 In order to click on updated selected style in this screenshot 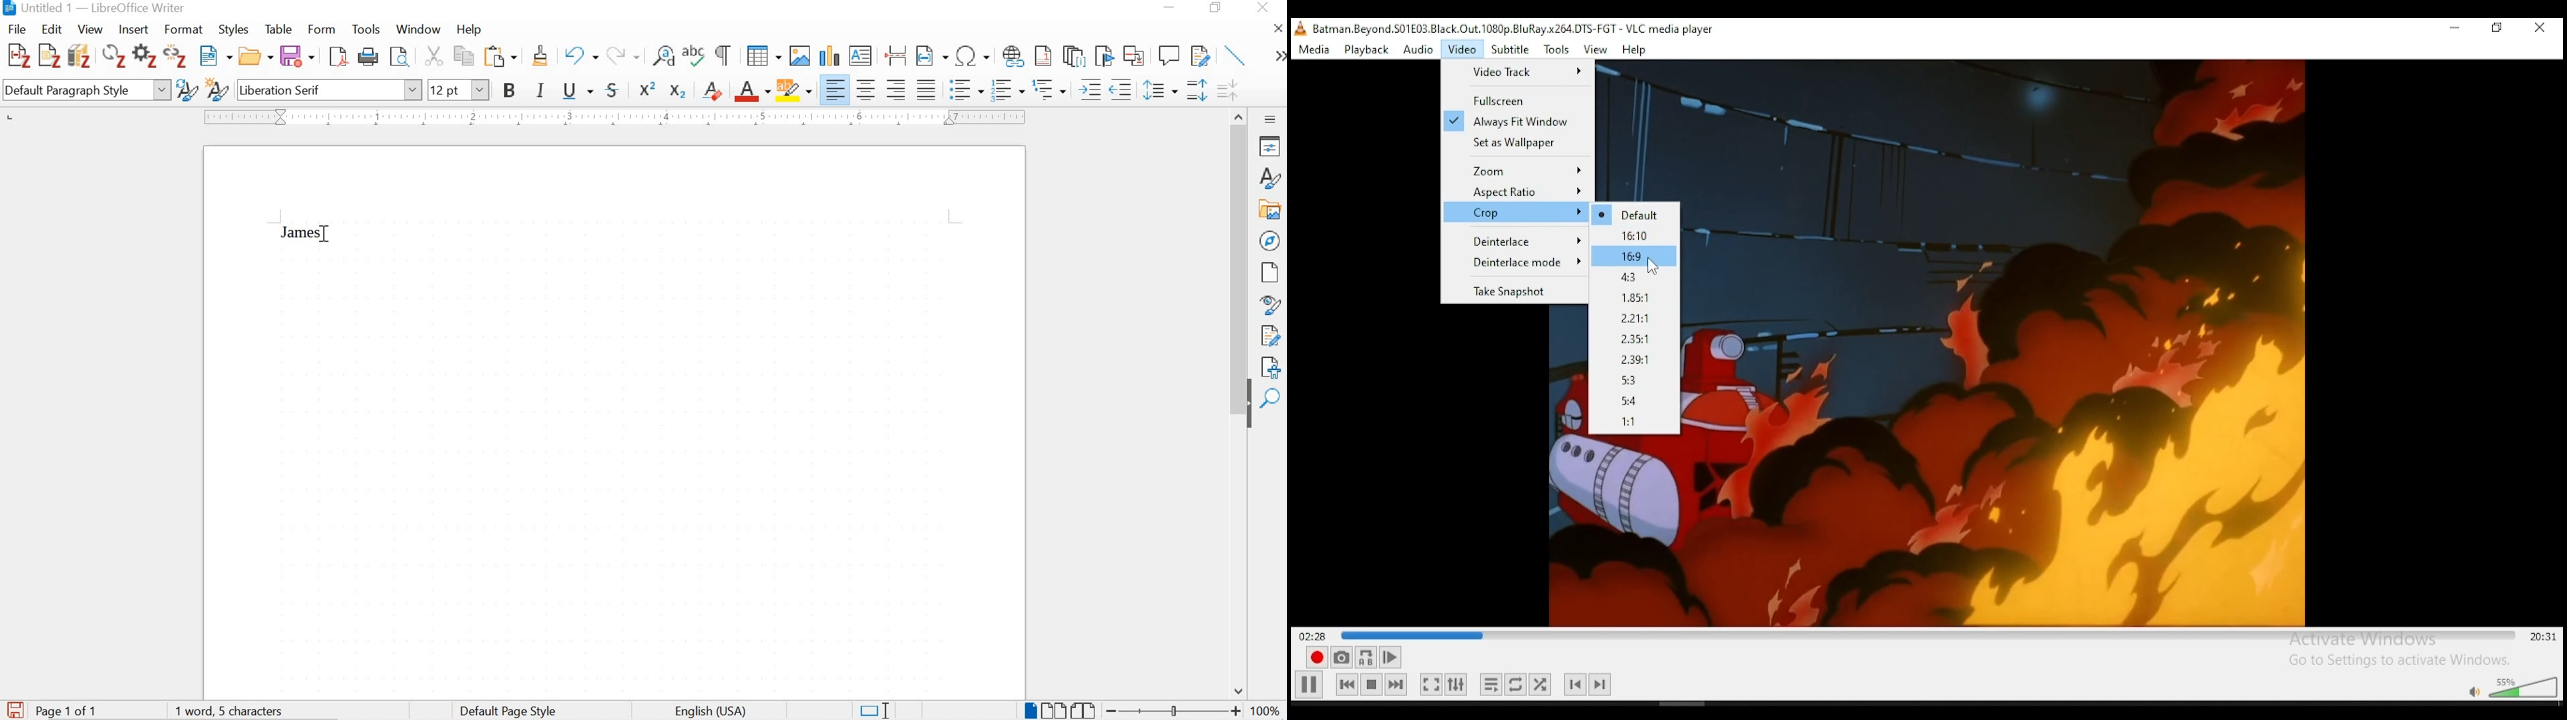, I will do `click(186, 90)`.